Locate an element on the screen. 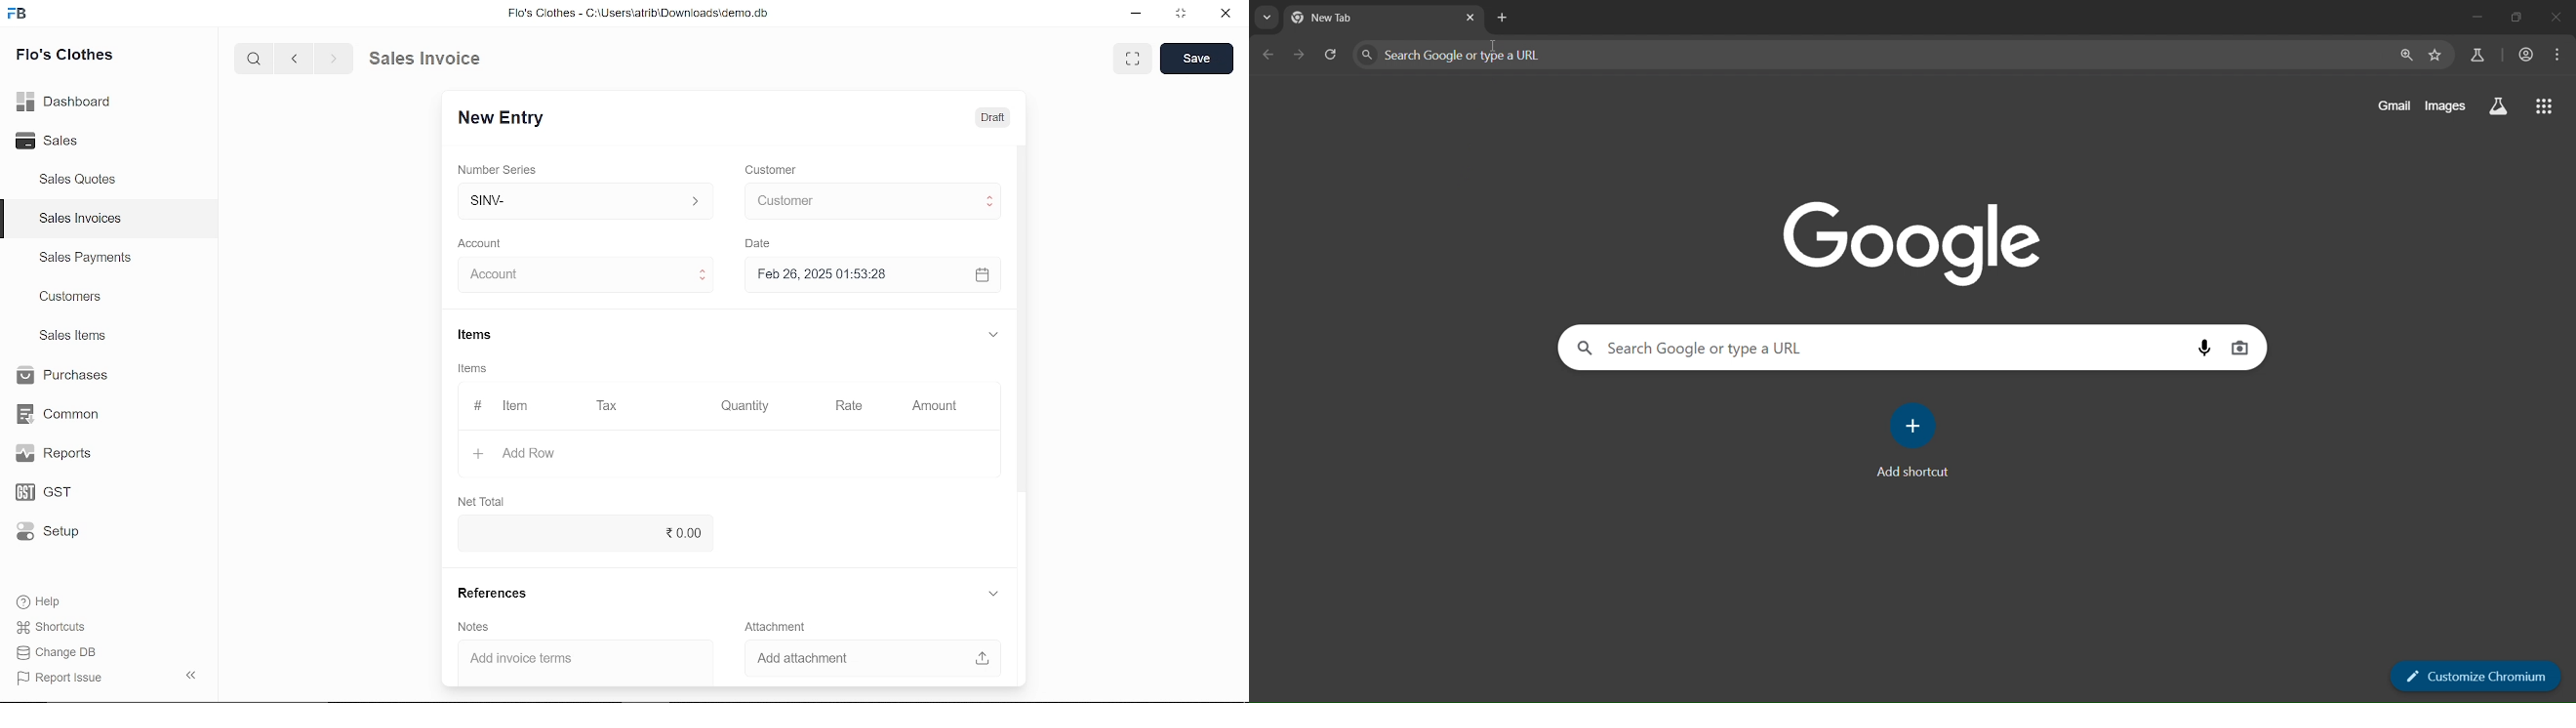  Sales Quotes is located at coordinates (80, 181).